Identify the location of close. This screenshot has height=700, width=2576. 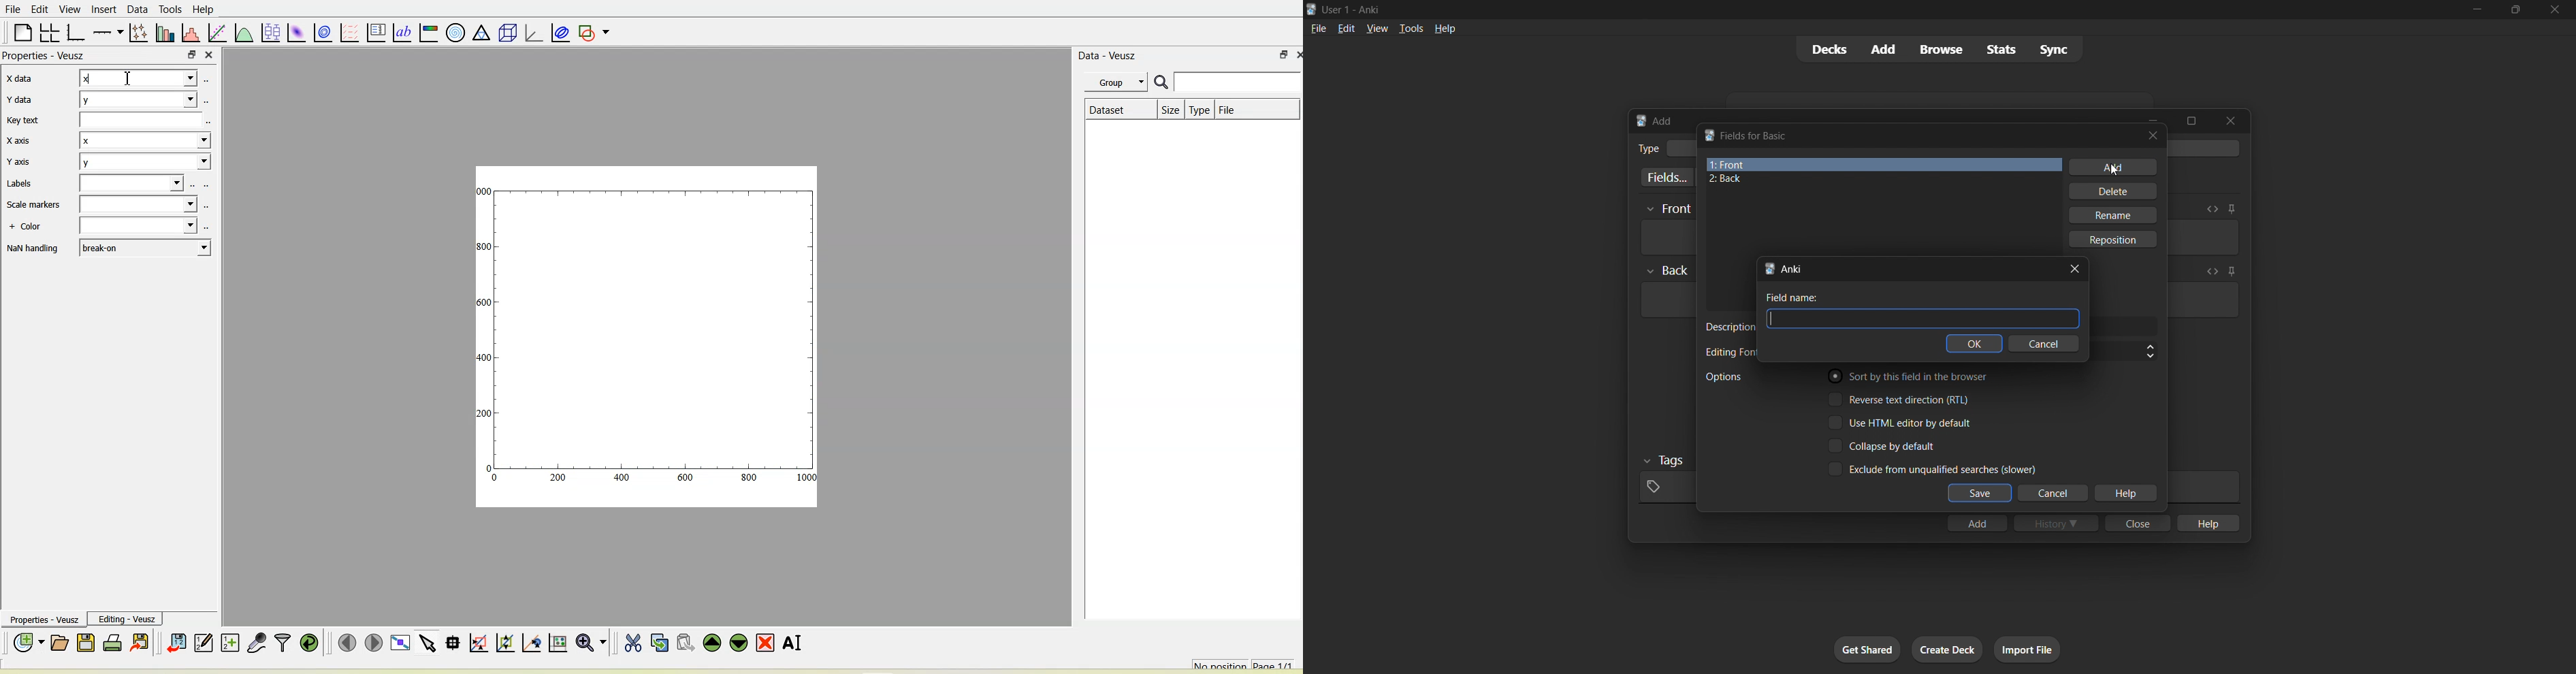
(1295, 55).